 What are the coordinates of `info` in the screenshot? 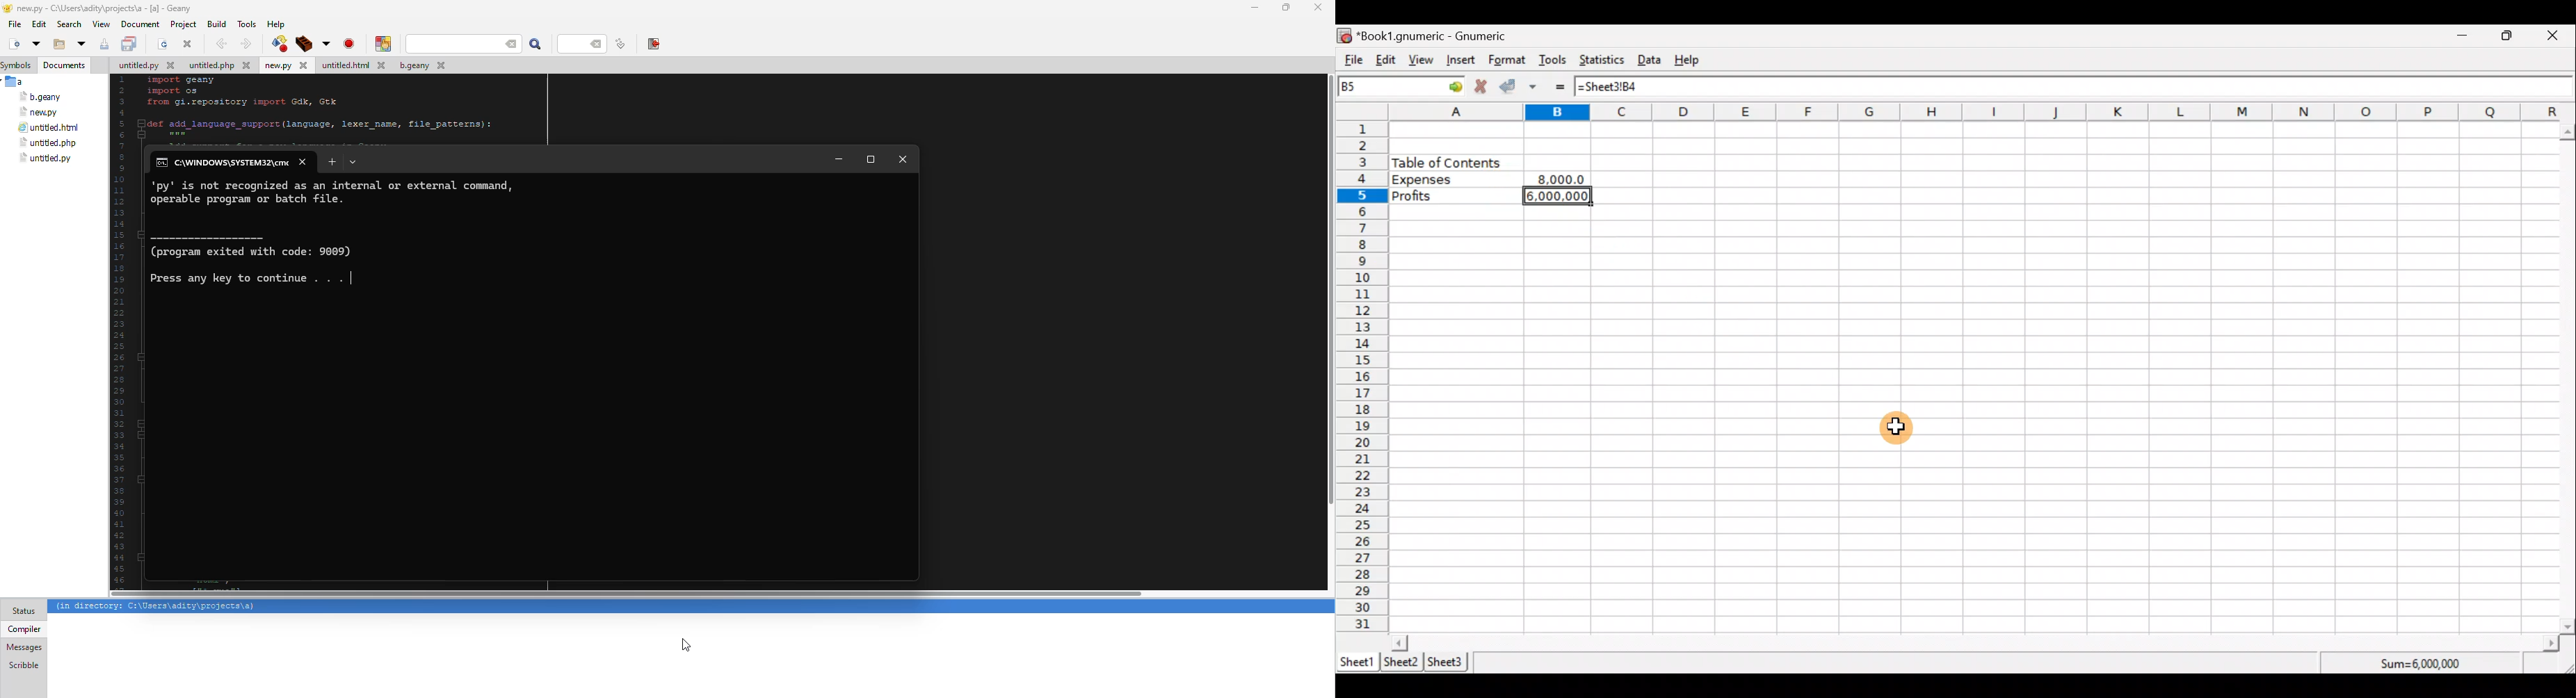 It's located at (336, 193).